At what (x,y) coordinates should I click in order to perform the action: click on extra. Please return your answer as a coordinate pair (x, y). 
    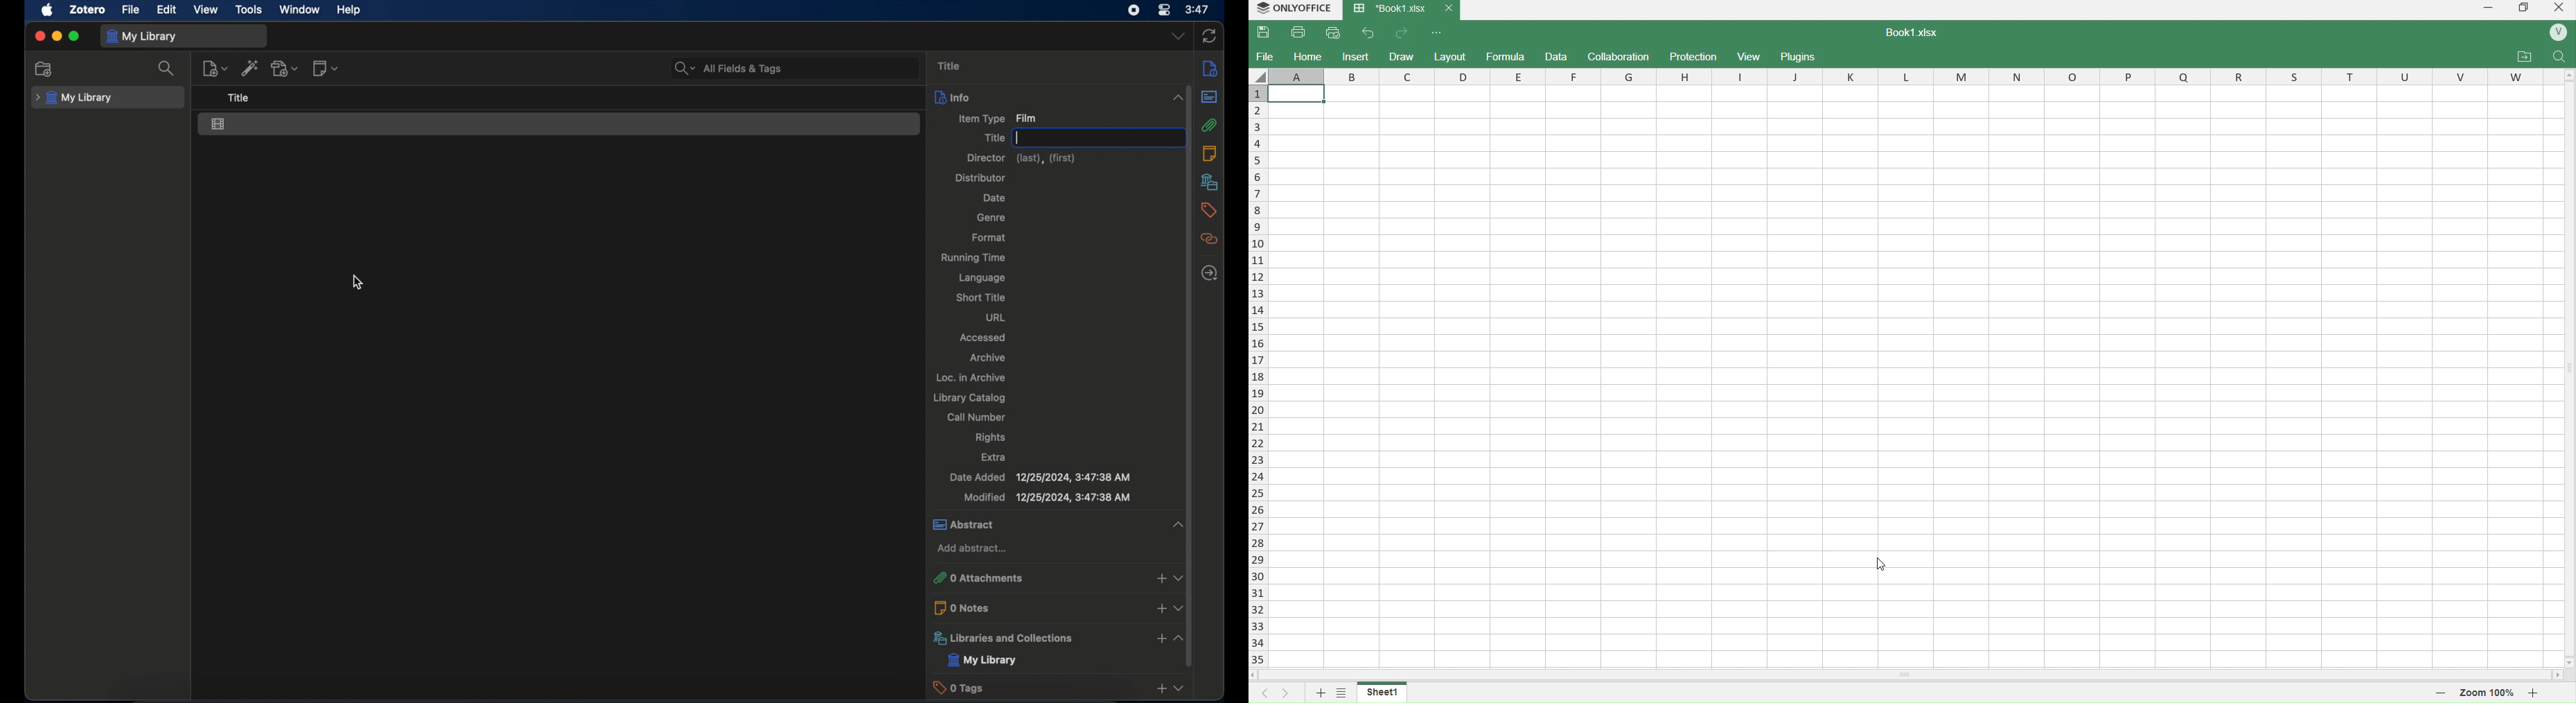
    Looking at the image, I should click on (995, 458).